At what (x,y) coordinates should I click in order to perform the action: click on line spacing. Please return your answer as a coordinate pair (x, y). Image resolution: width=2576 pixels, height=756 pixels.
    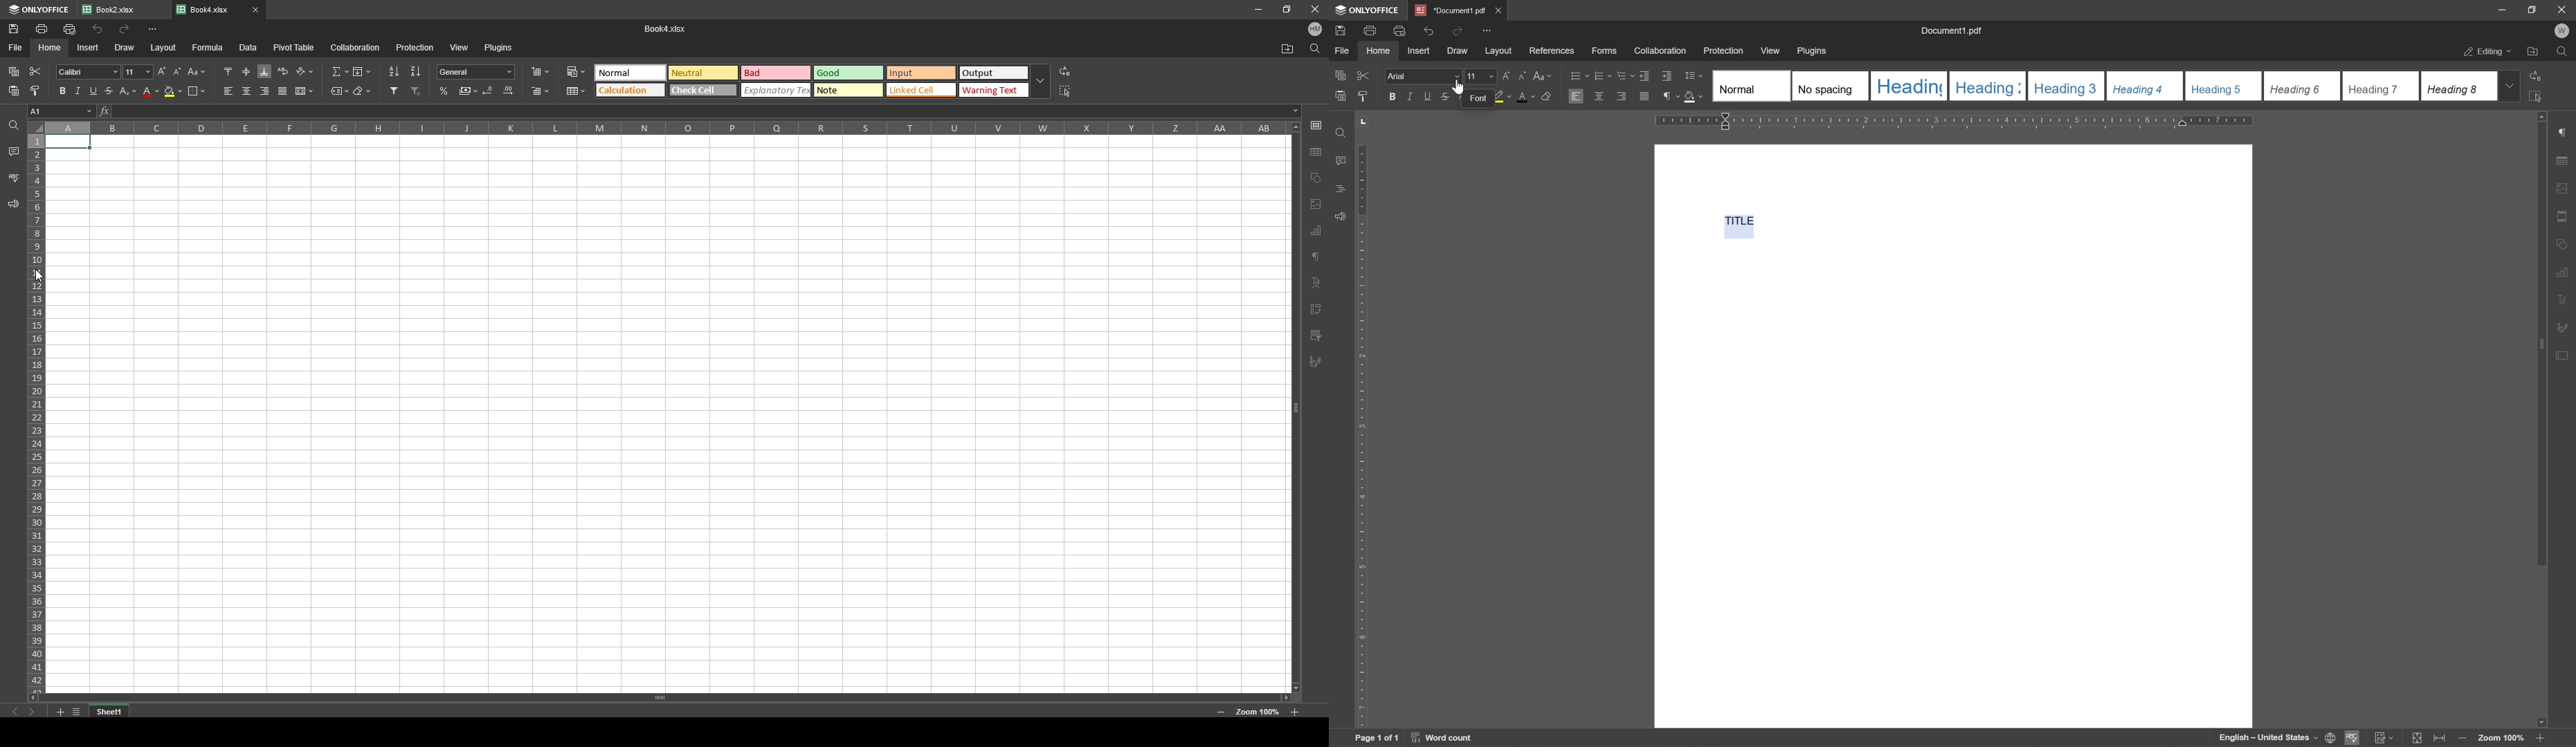
    Looking at the image, I should click on (1691, 76).